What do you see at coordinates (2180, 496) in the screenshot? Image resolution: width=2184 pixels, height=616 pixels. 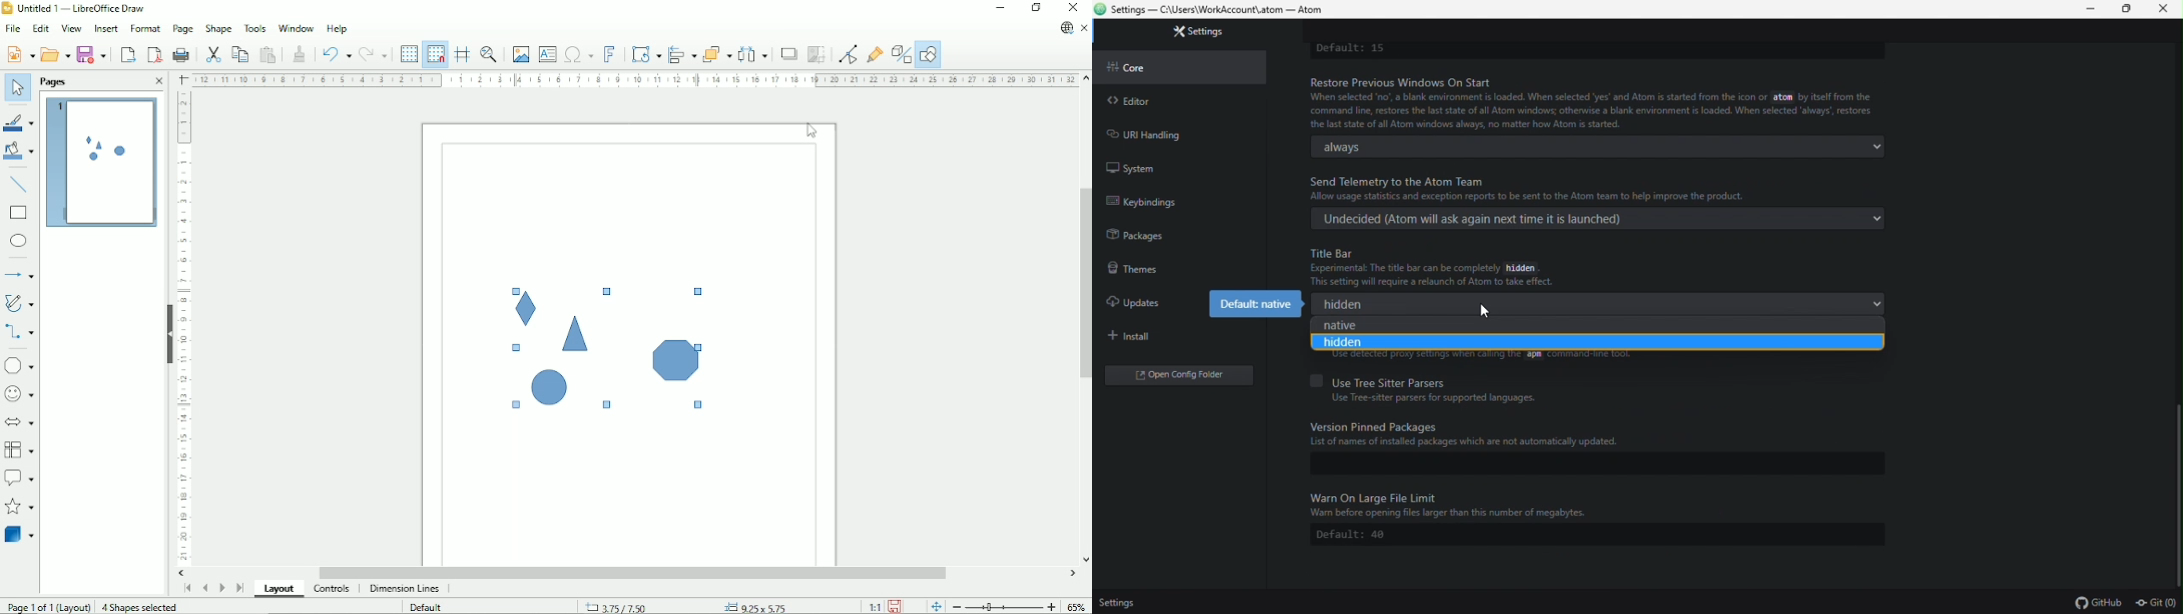 I see `scrollbar` at bounding box center [2180, 496].